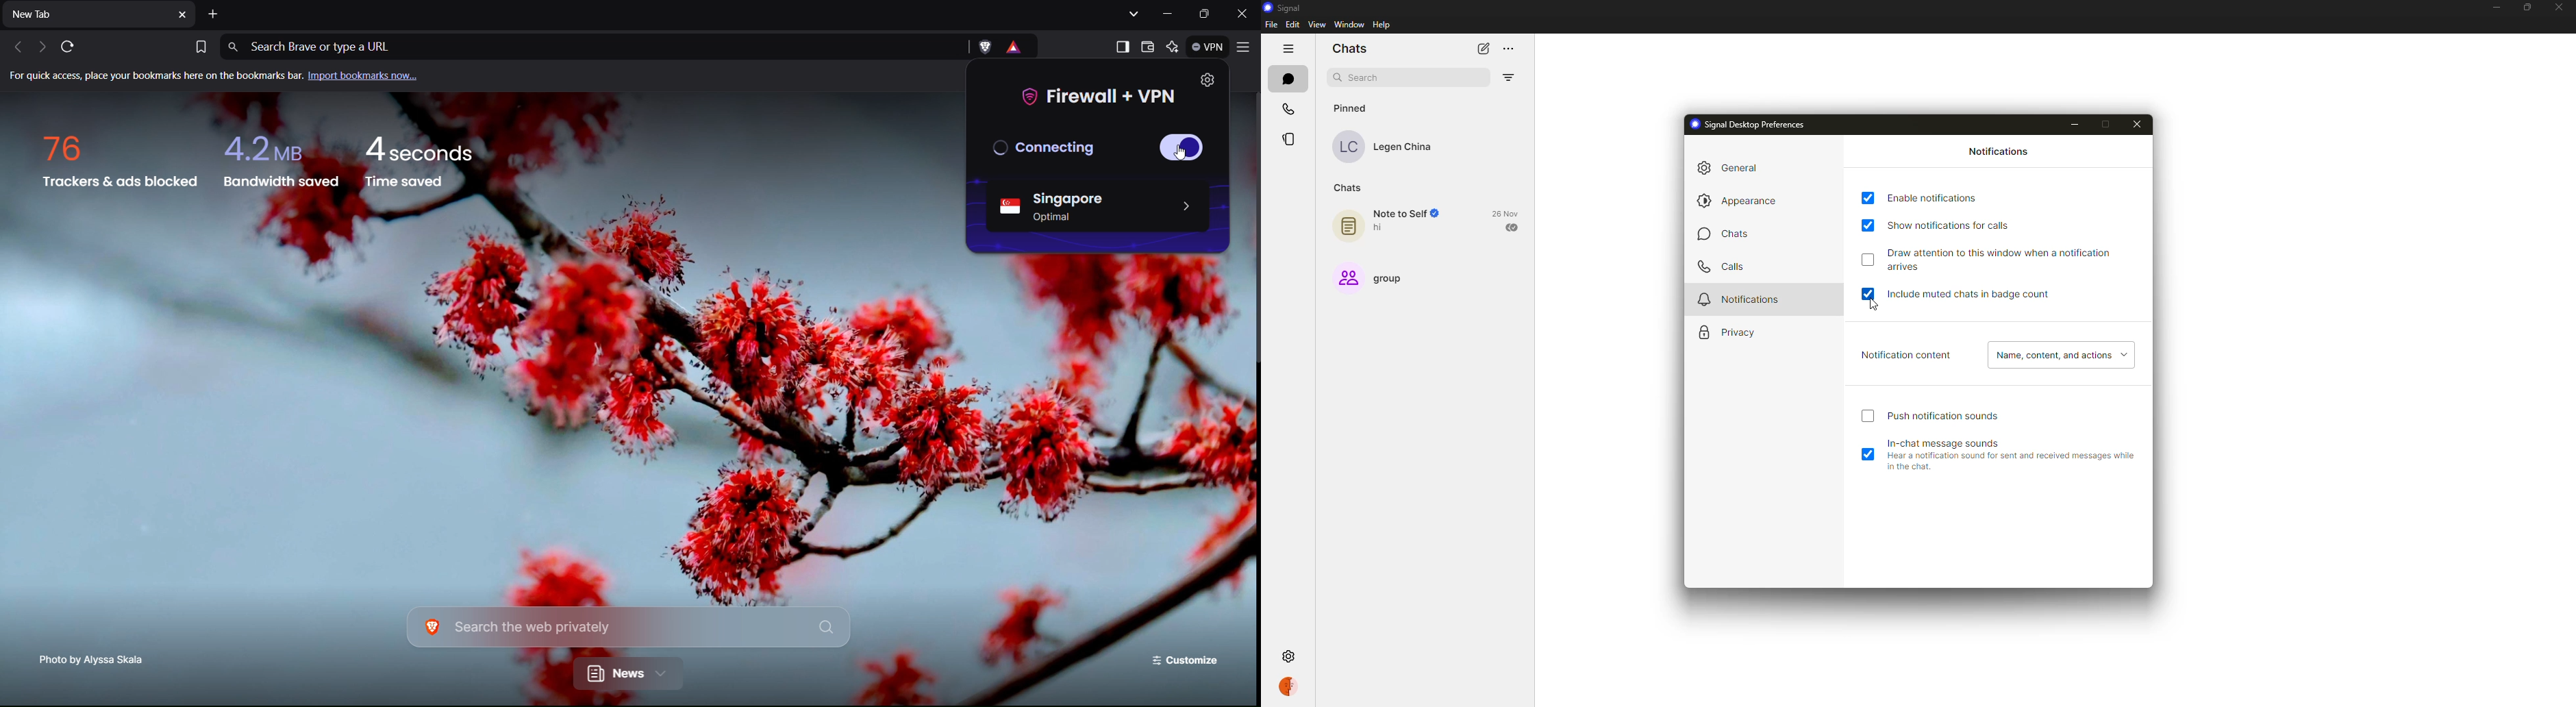 The width and height of the screenshot is (2576, 728). What do you see at coordinates (1122, 47) in the screenshot?
I see `Show sidebar` at bounding box center [1122, 47].